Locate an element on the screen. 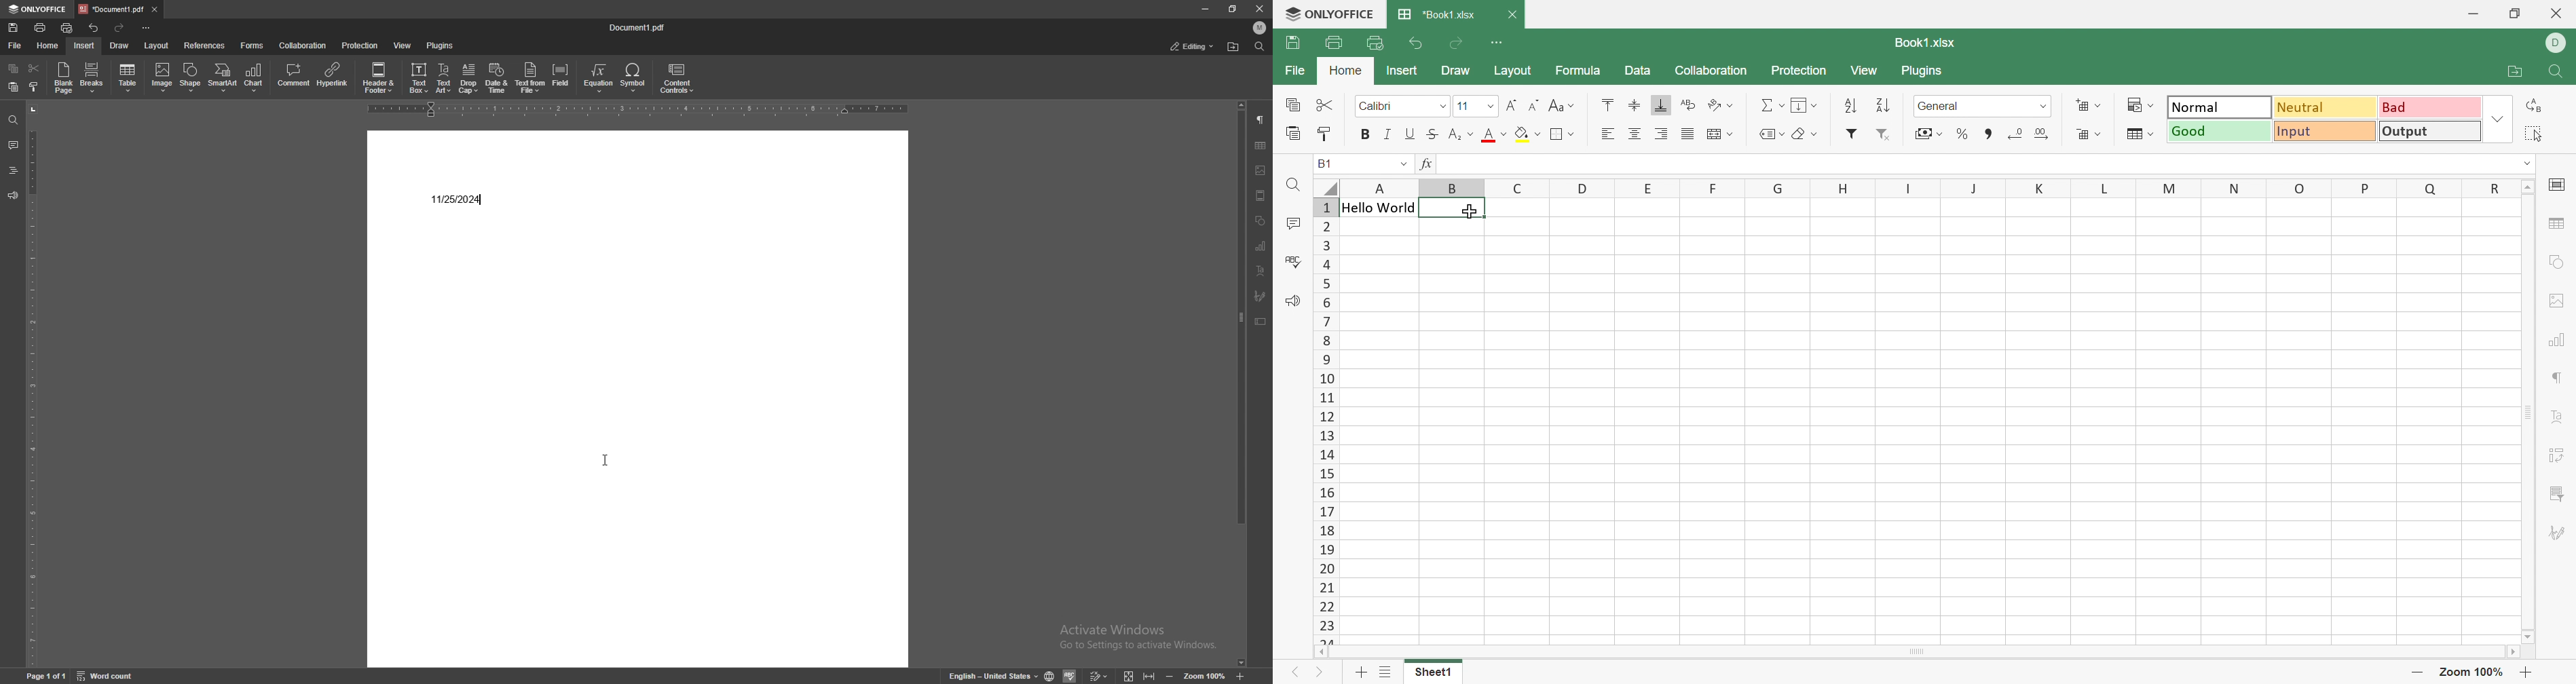 The width and height of the screenshot is (2576, 700). Bad is located at coordinates (2428, 108).